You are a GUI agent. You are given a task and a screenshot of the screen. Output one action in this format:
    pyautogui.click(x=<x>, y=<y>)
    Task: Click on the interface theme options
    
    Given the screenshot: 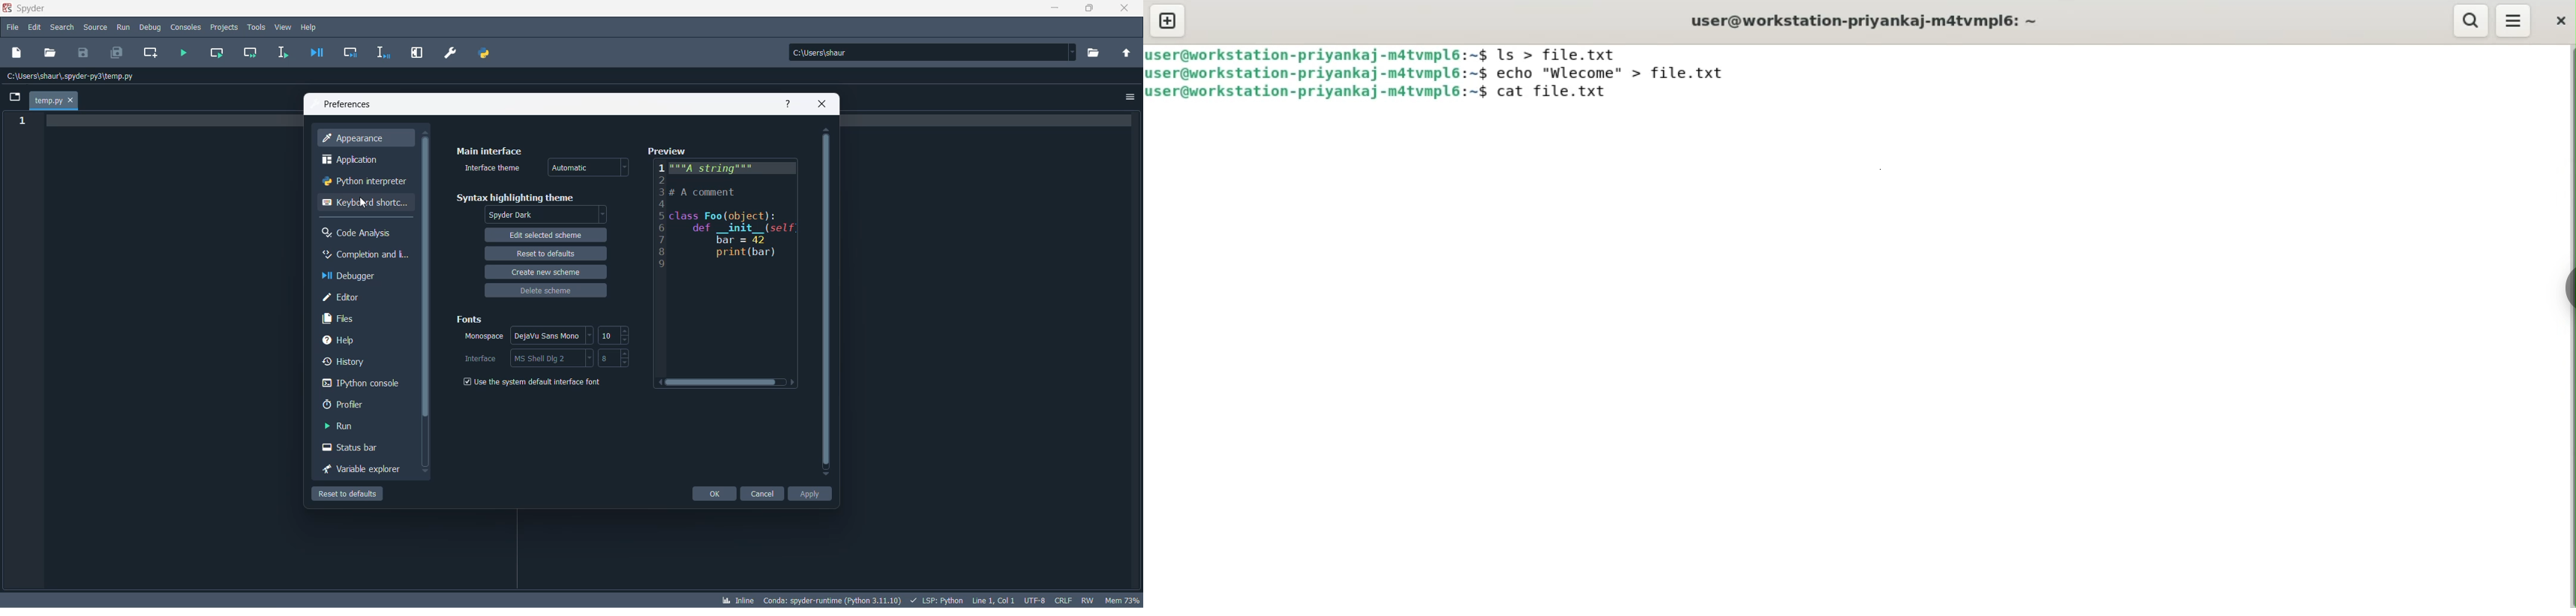 What is the action you would take?
    pyautogui.click(x=592, y=167)
    